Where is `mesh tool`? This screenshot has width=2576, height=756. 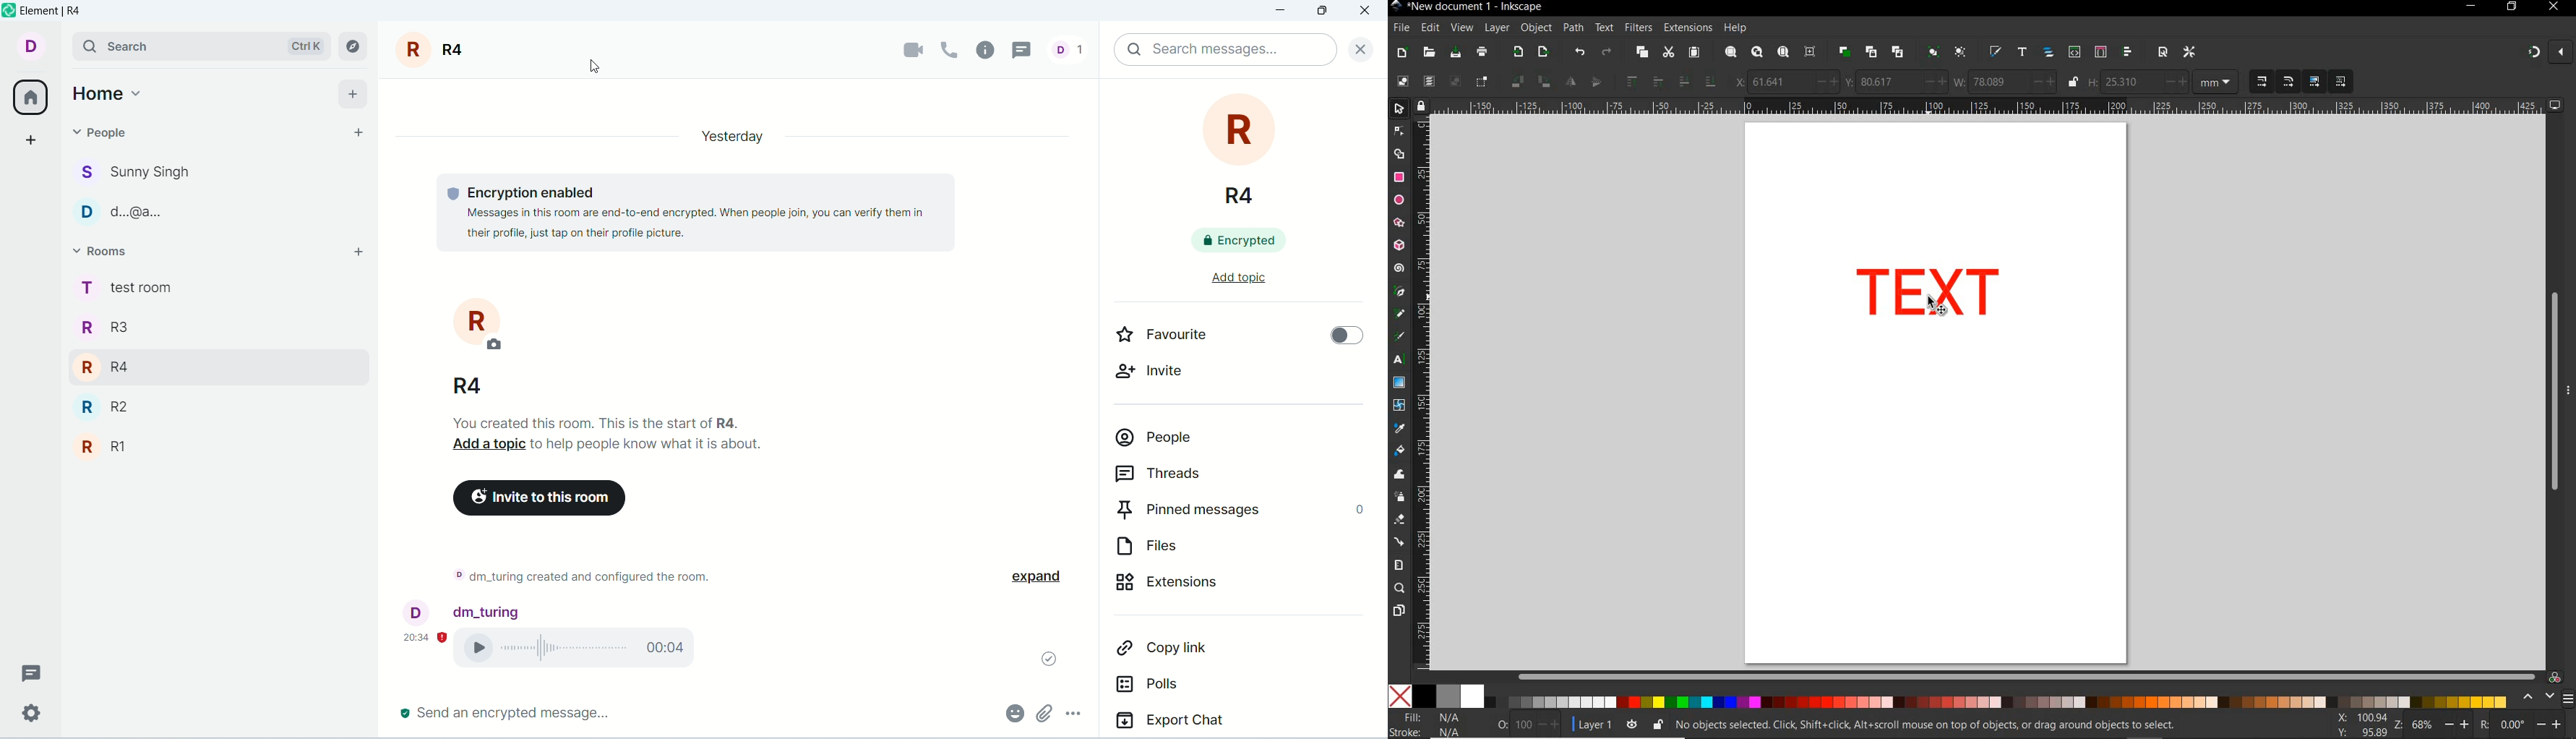
mesh tool is located at coordinates (1400, 407).